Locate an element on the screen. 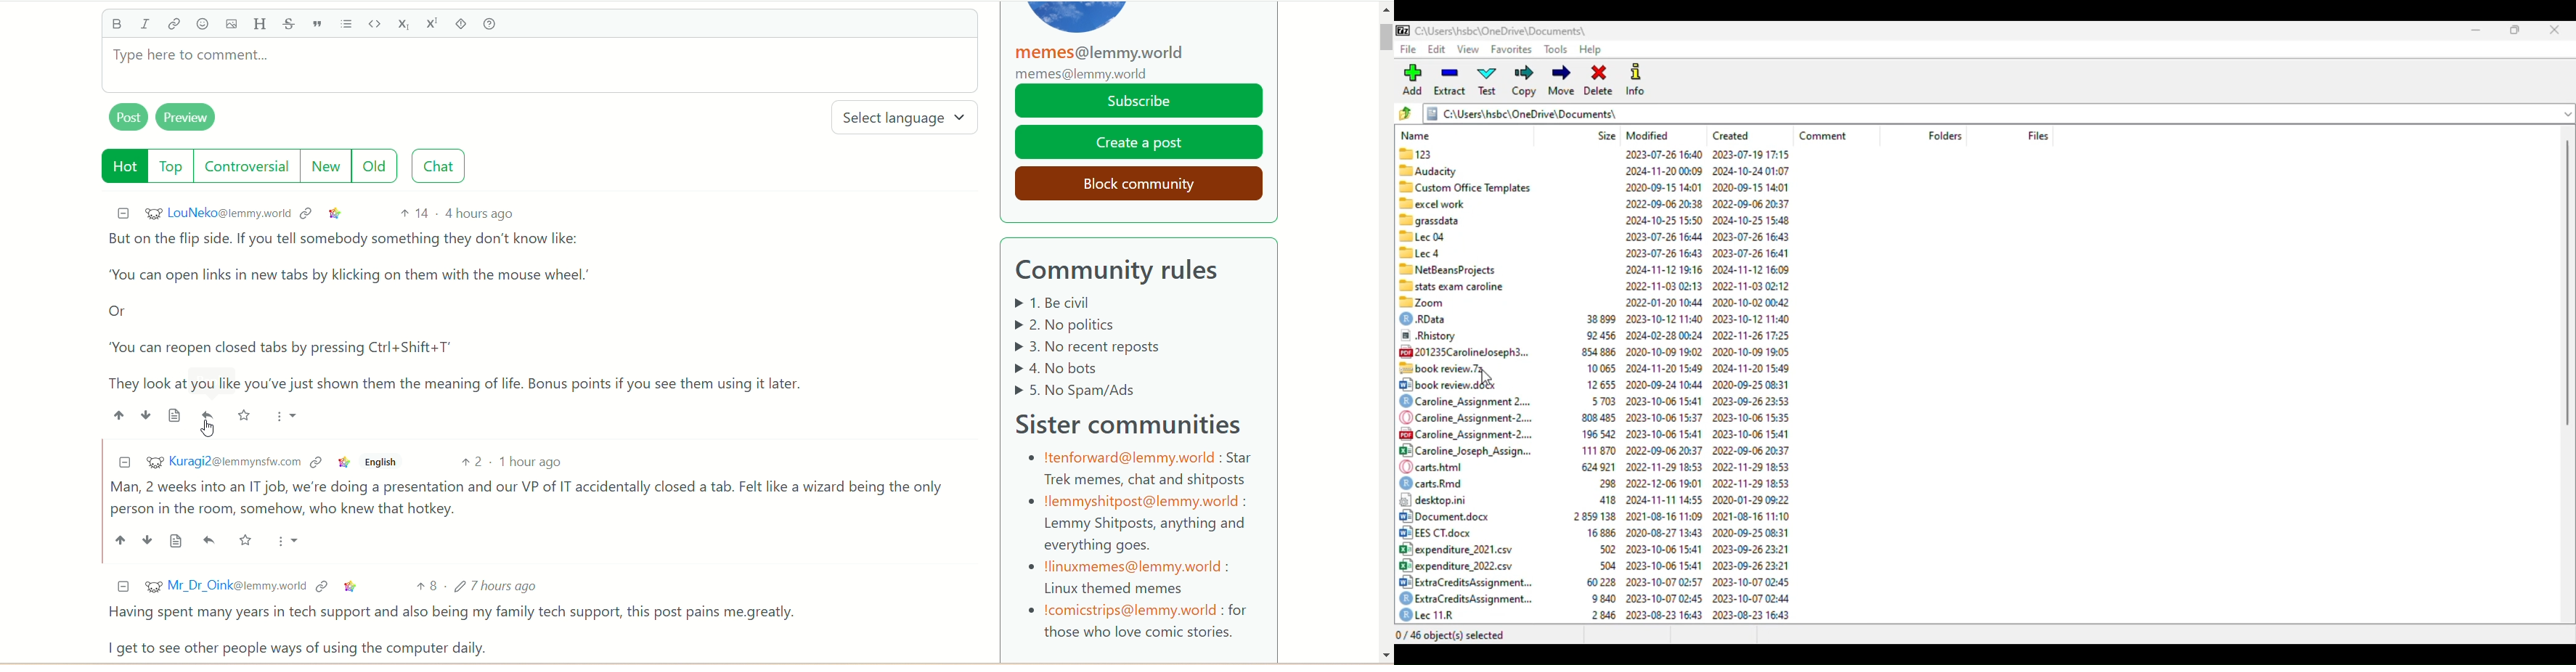 This screenshot has width=2576, height=672. test is located at coordinates (1488, 81).